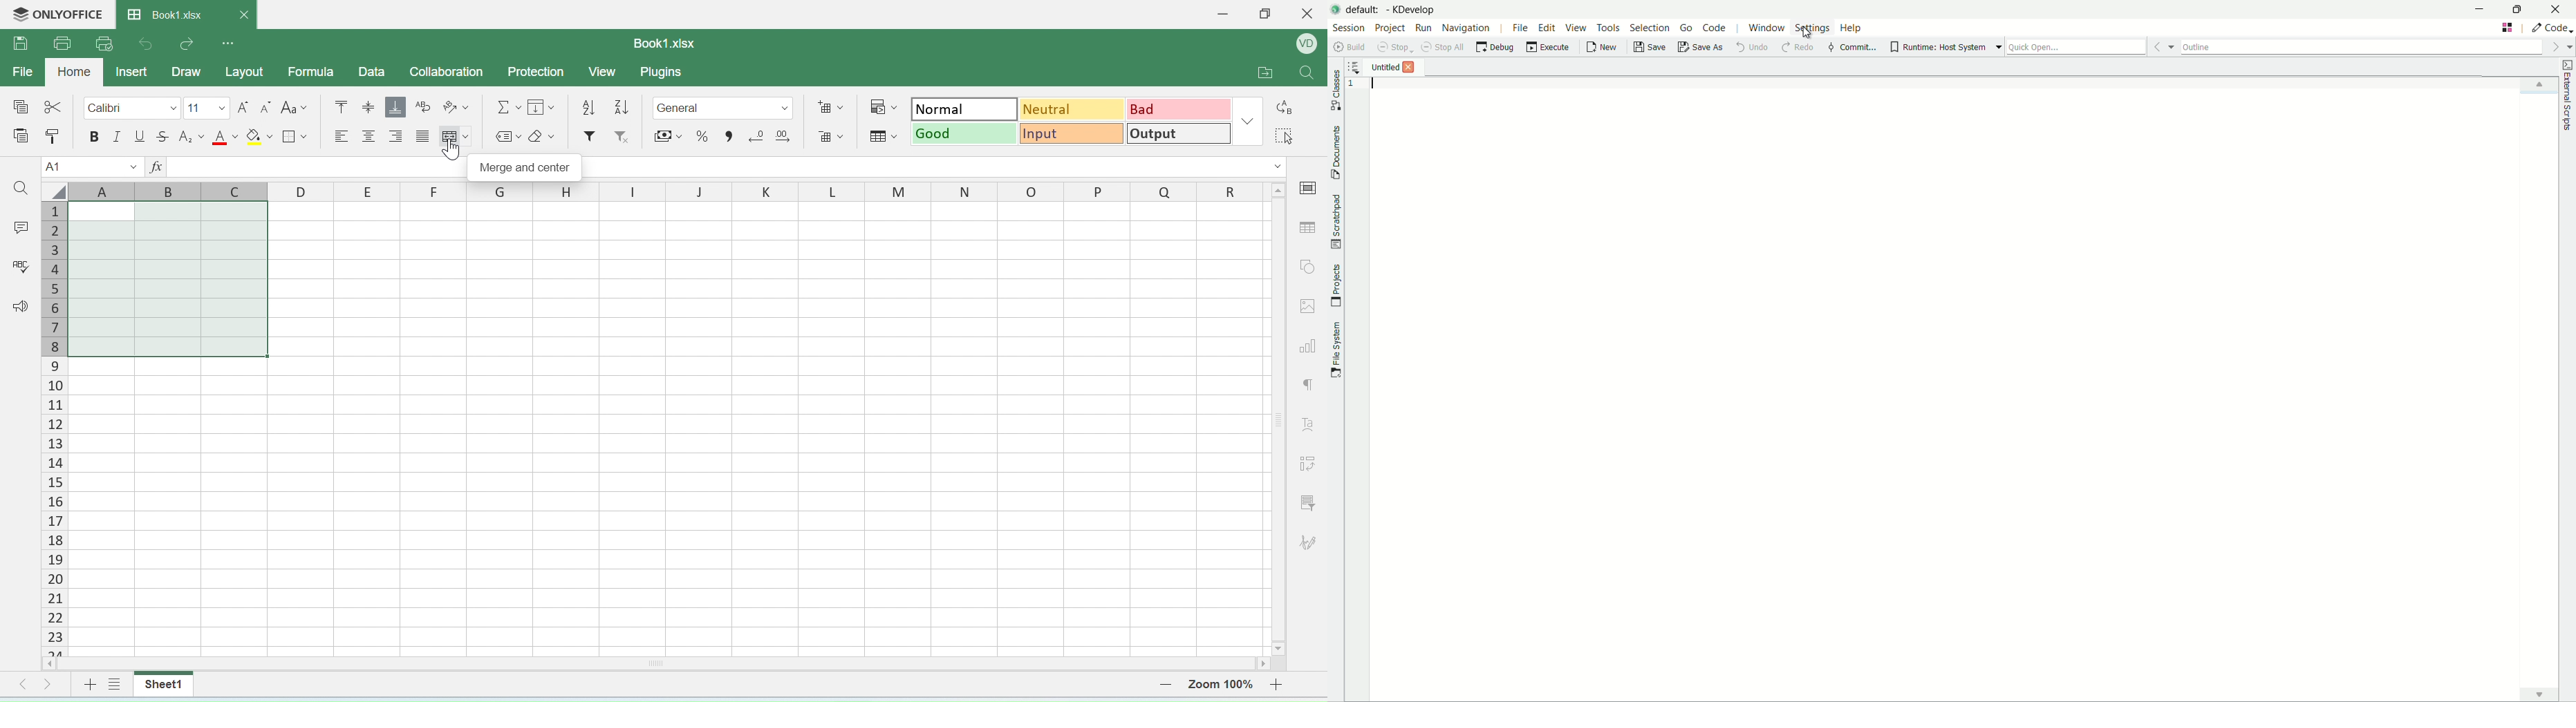 This screenshot has width=2576, height=728. What do you see at coordinates (1287, 109) in the screenshot?
I see `replace` at bounding box center [1287, 109].